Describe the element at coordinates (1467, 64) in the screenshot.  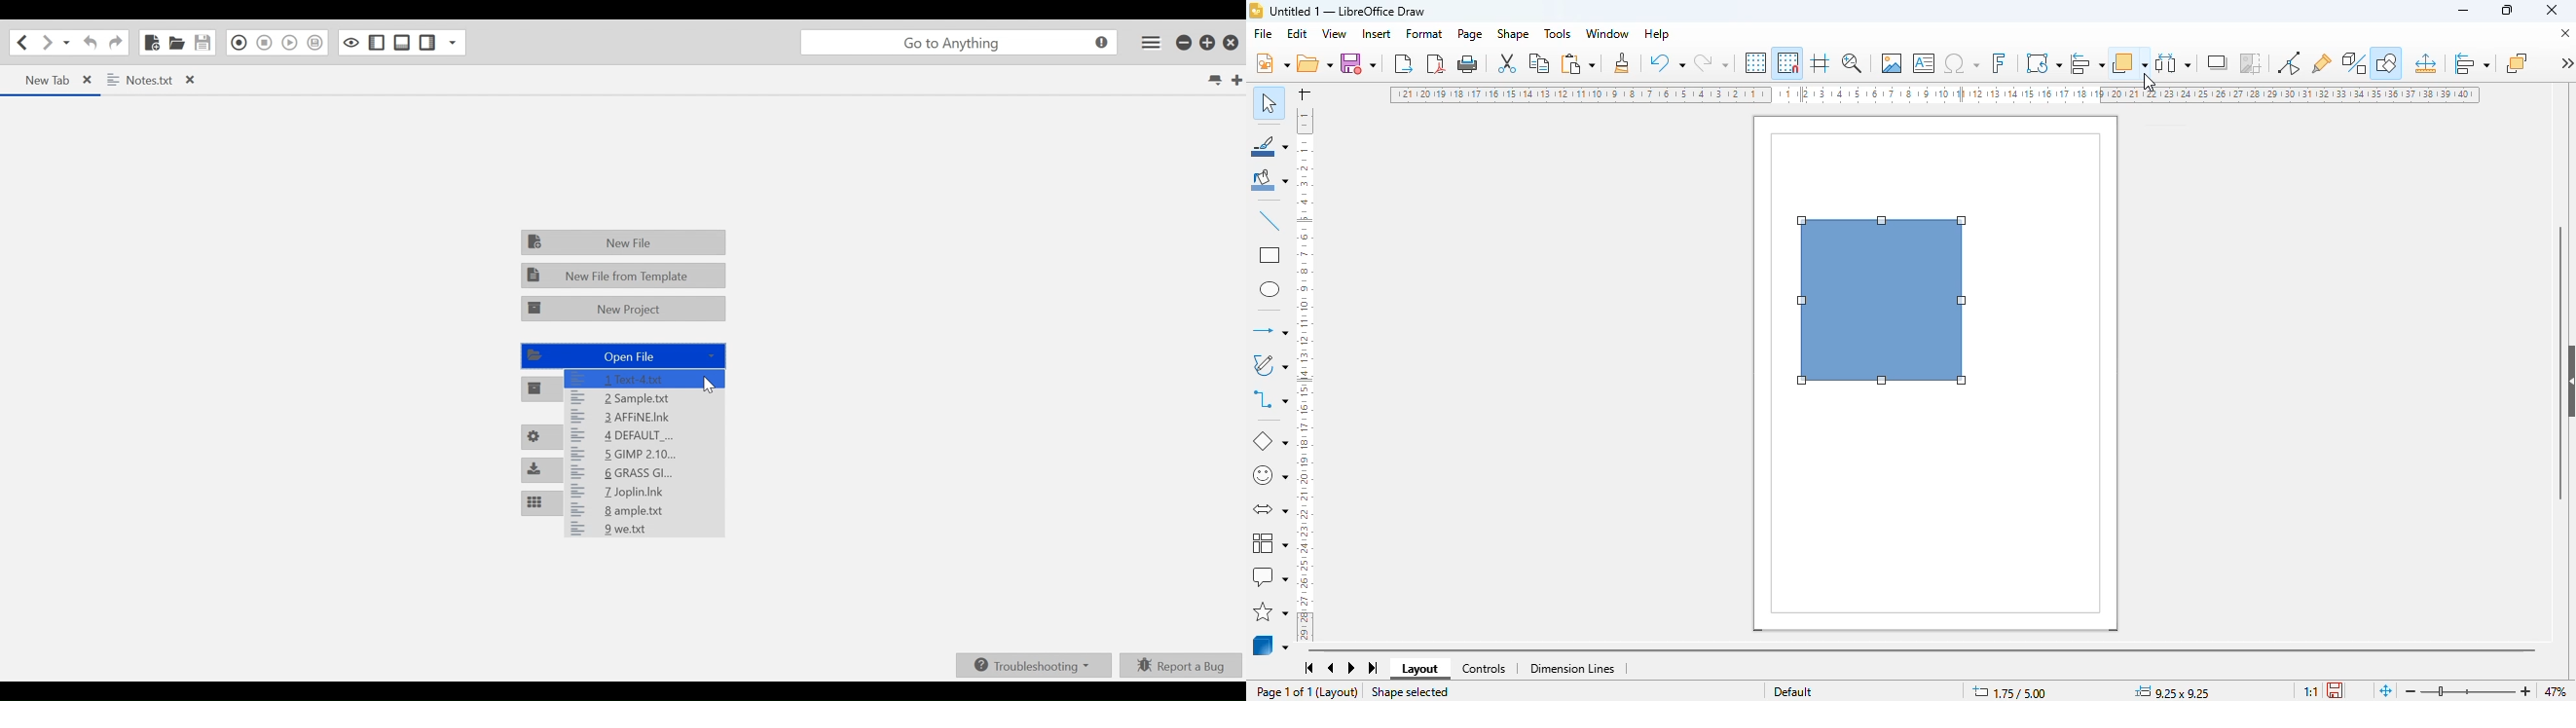
I see `print` at that location.